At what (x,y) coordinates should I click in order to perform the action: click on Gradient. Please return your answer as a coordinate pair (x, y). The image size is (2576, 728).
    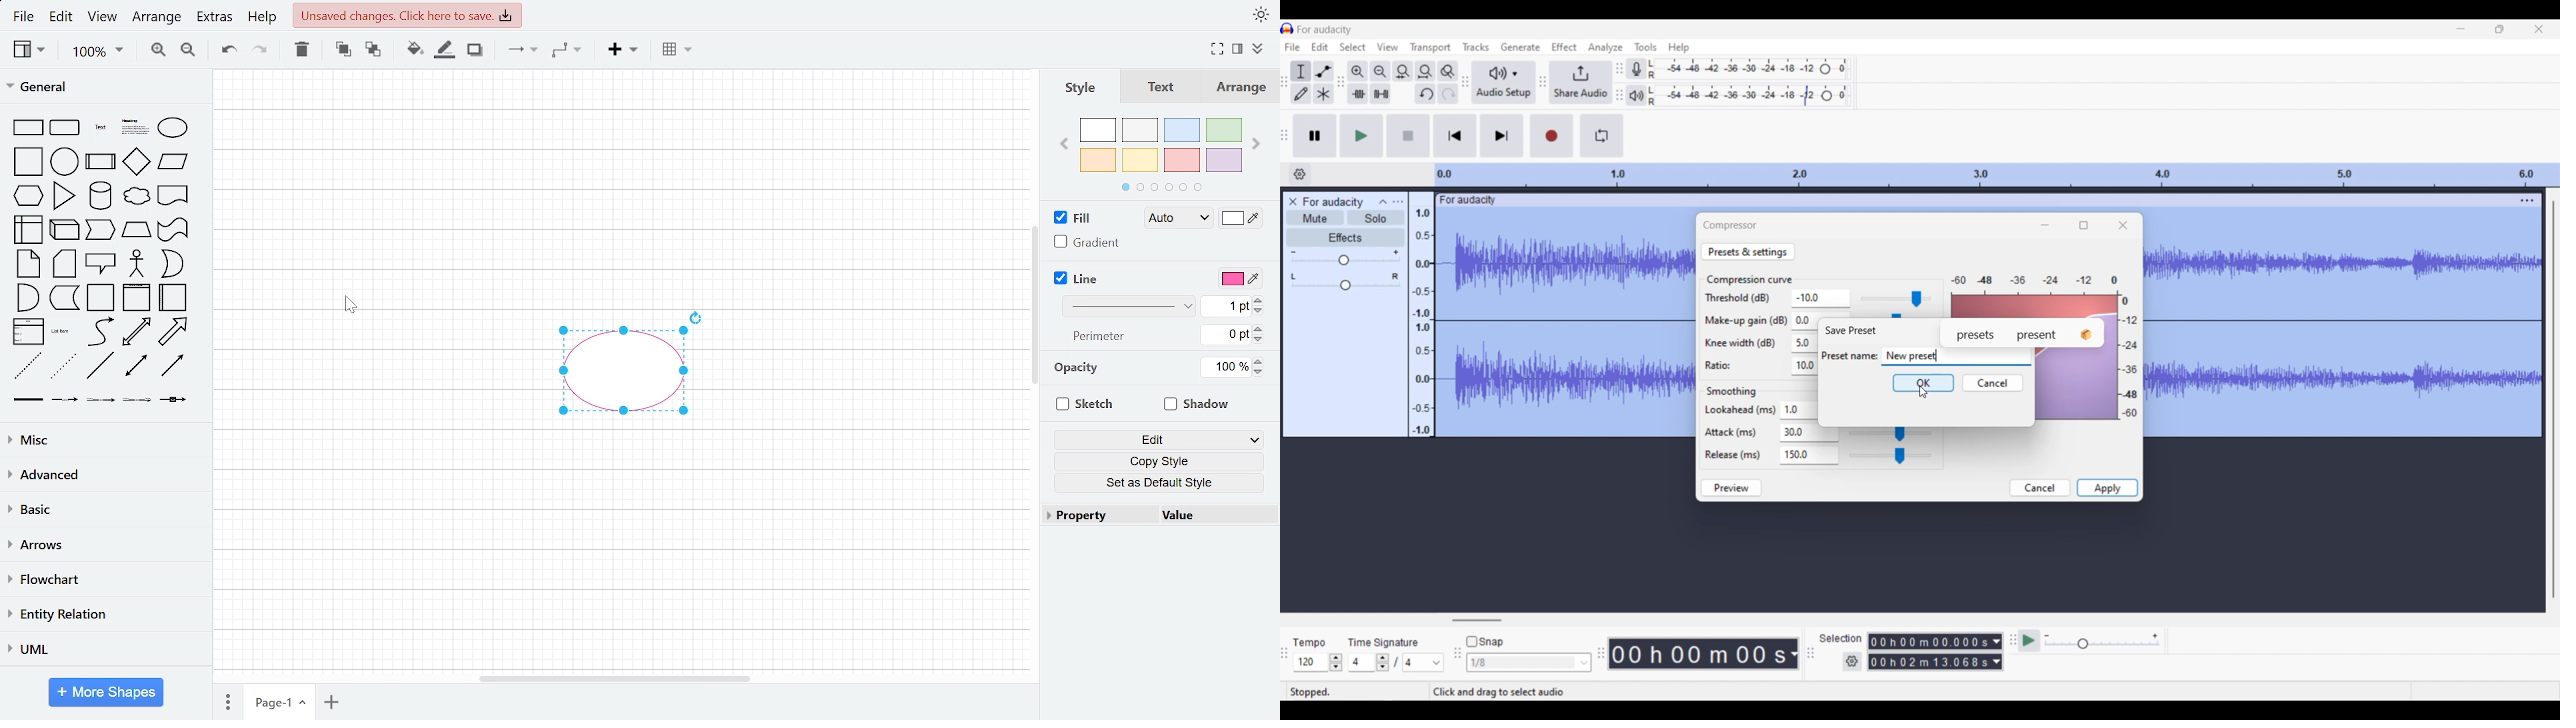
    Looking at the image, I should click on (1089, 244).